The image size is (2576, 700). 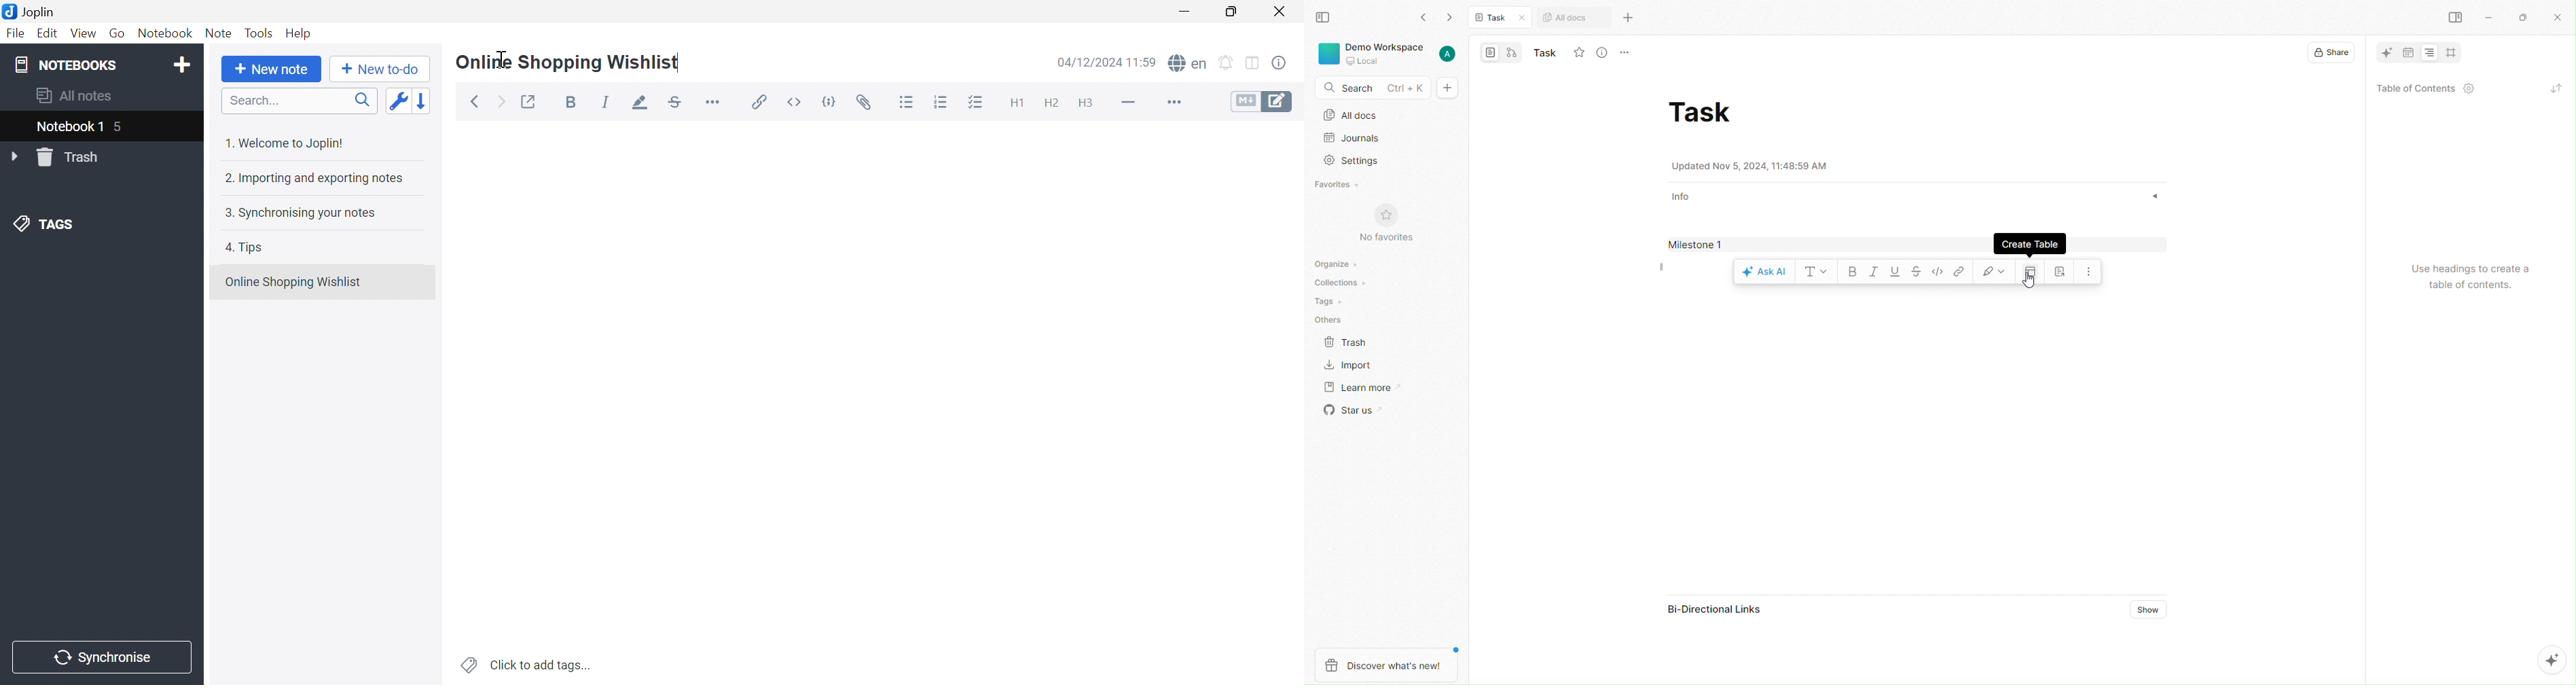 What do you see at coordinates (715, 104) in the screenshot?
I see `Horizontal` at bounding box center [715, 104].